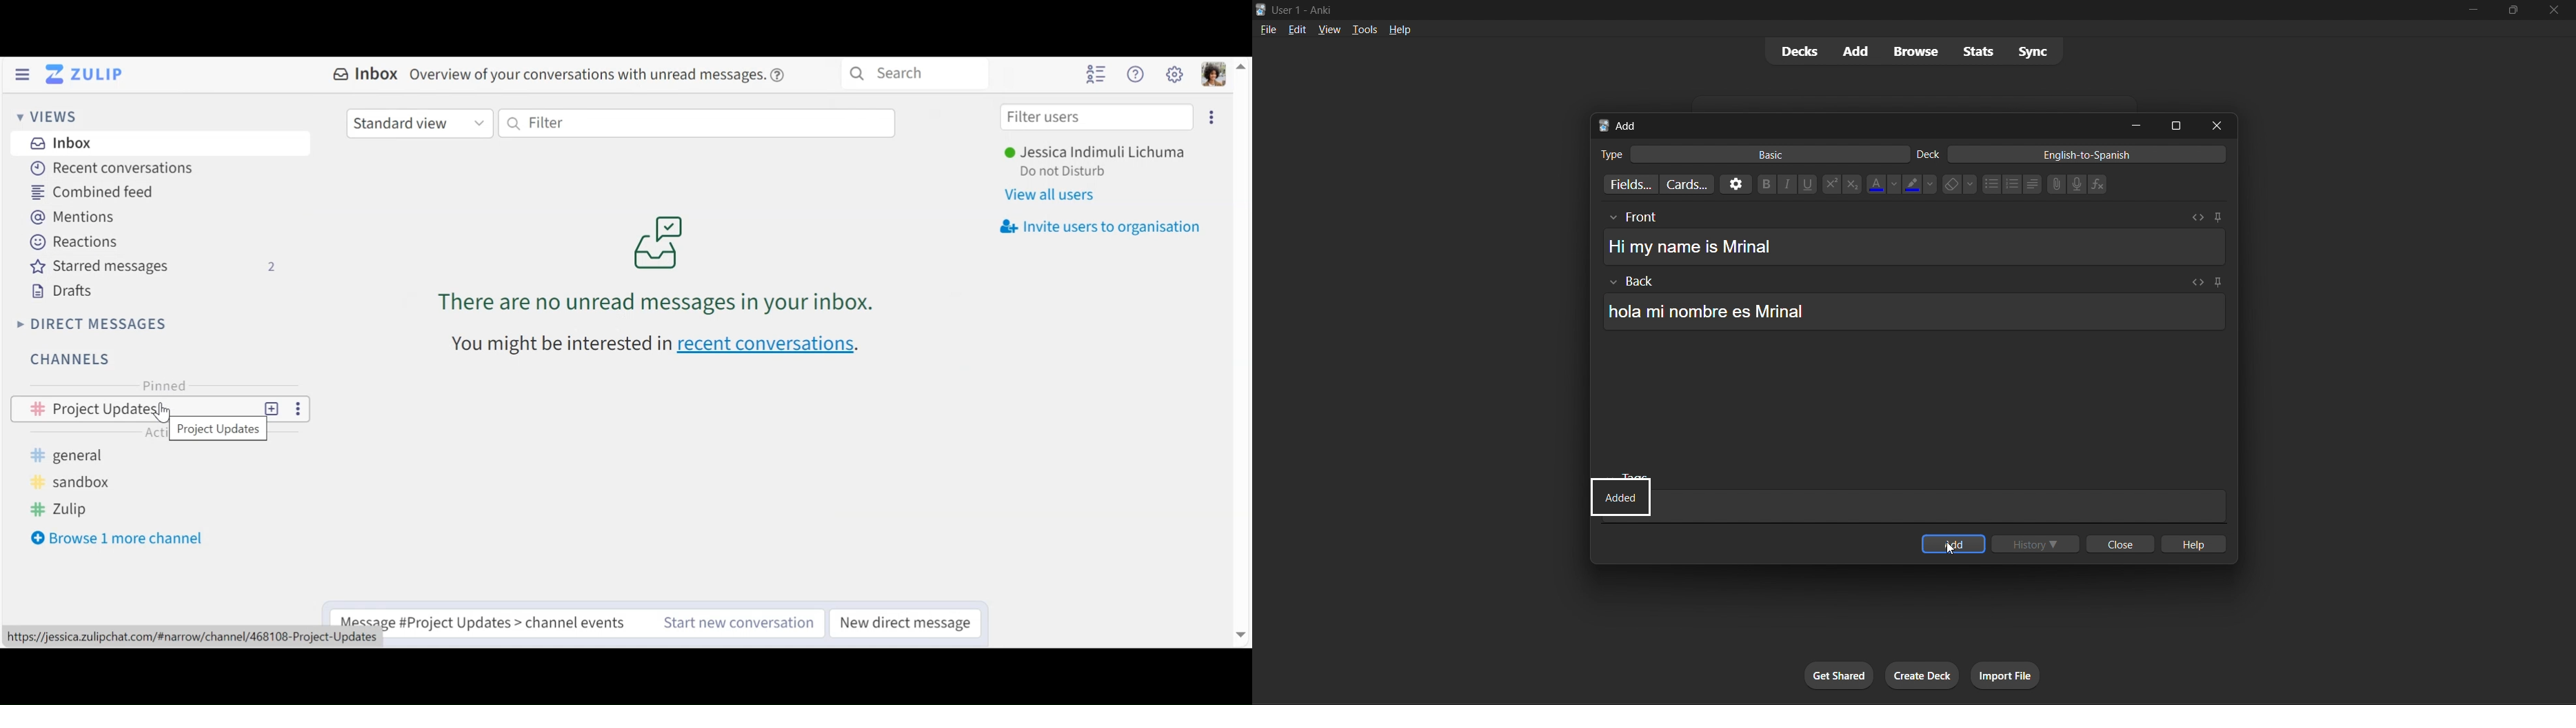  What do you see at coordinates (1357, 29) in the screenshot?
I see `tools` at bounding box center [1357, 29].